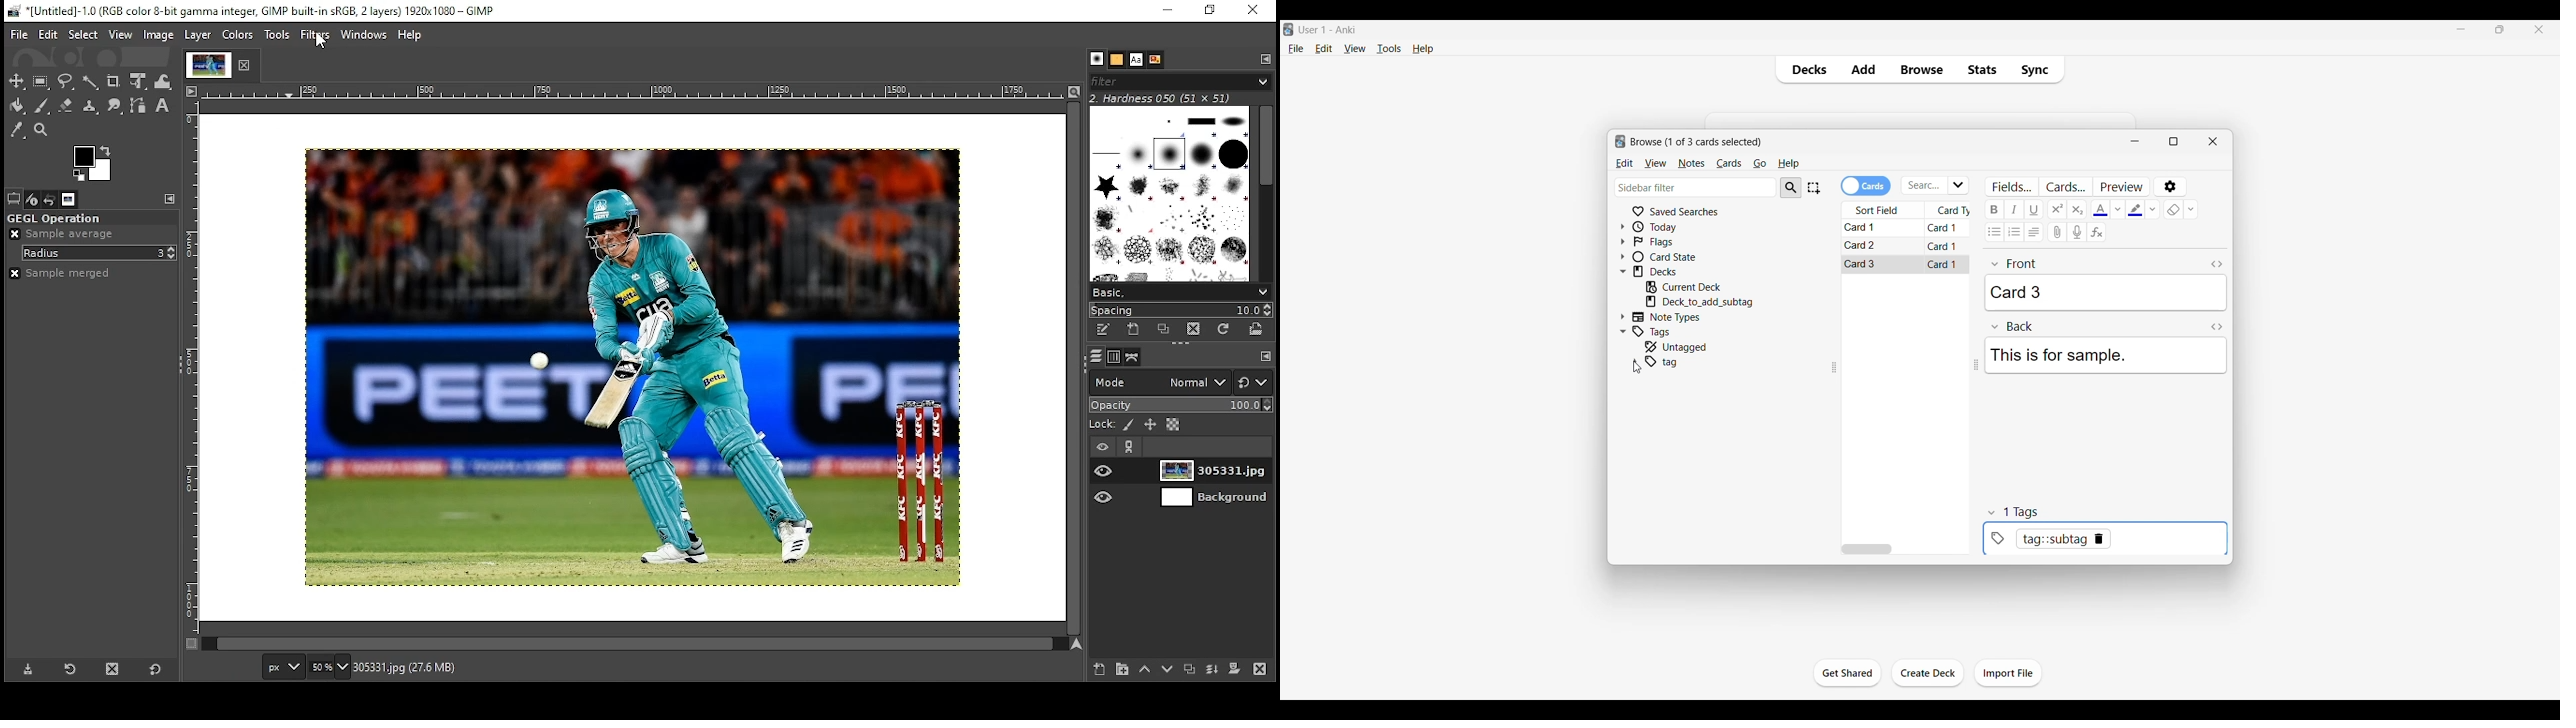 Image resolution: width=2576 pixels, height=728 pixels. What do you see at coordinates (2105, 355) in the screenshot?
I see `This is for sample` at bounding box center [2105, 355].